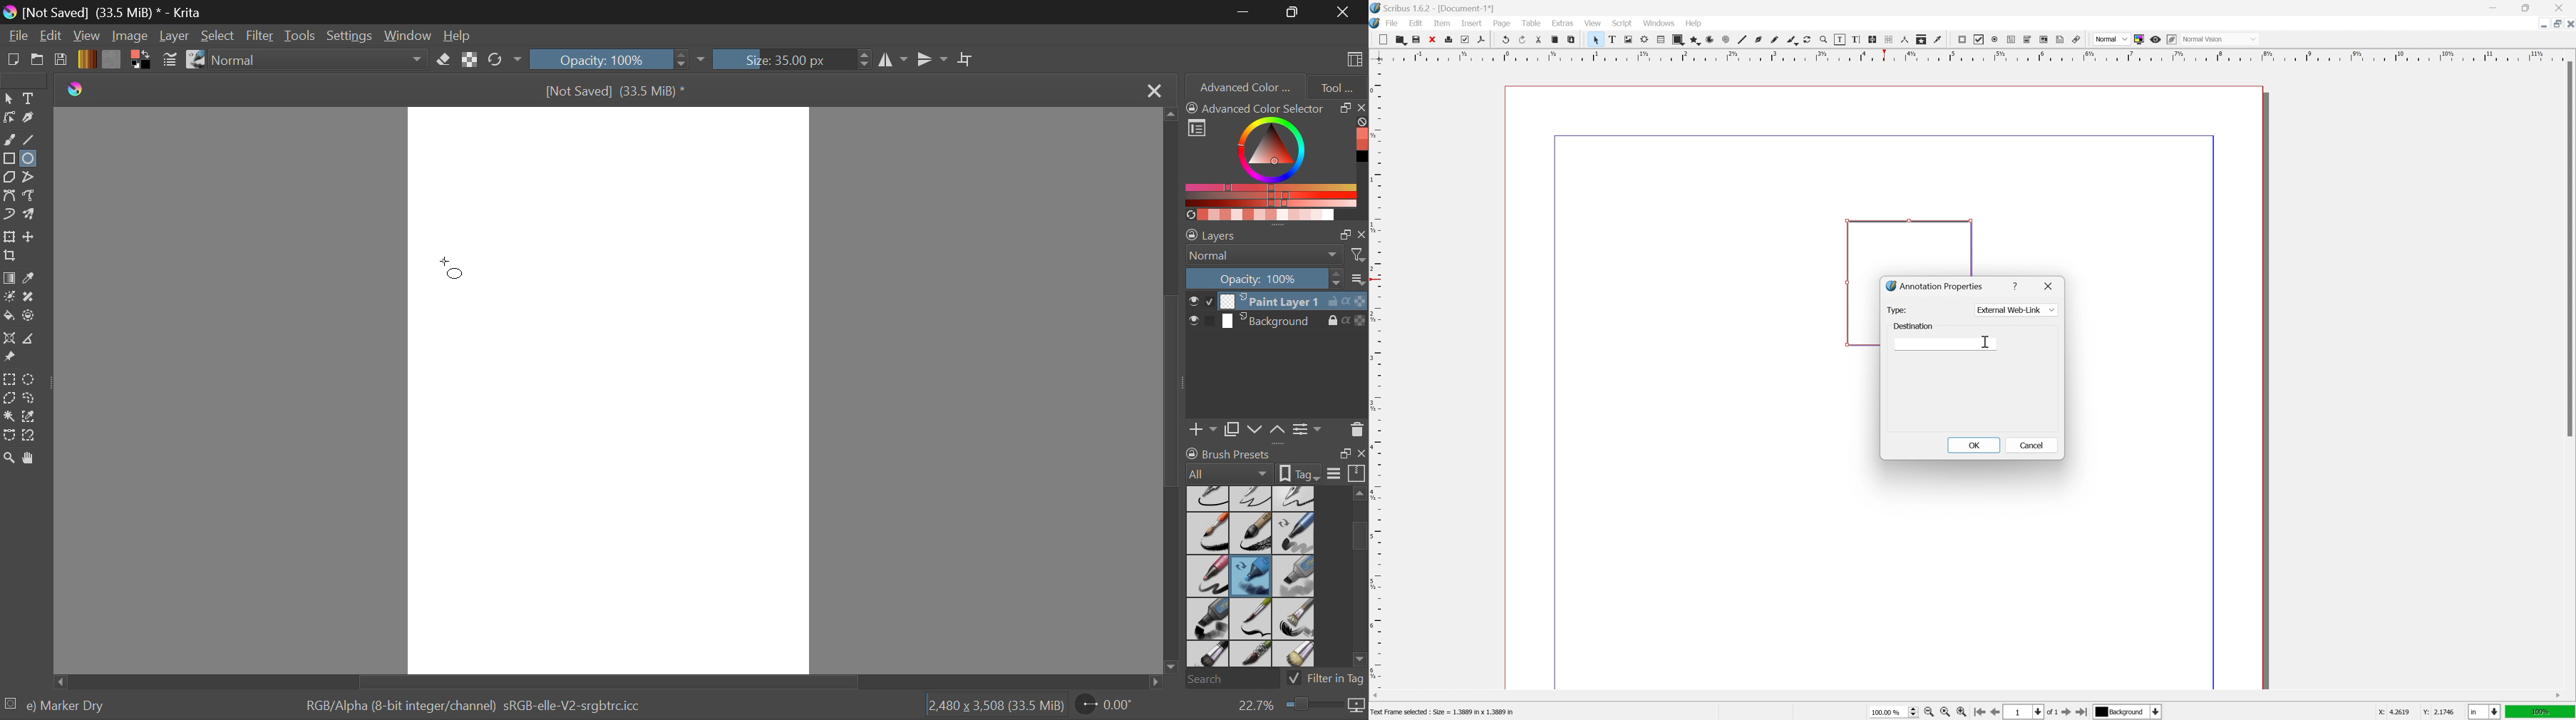  What do you see at coordinates (2129, 712) in the screenshot?
I see `select current layer` at bounding box center [2129, 712].